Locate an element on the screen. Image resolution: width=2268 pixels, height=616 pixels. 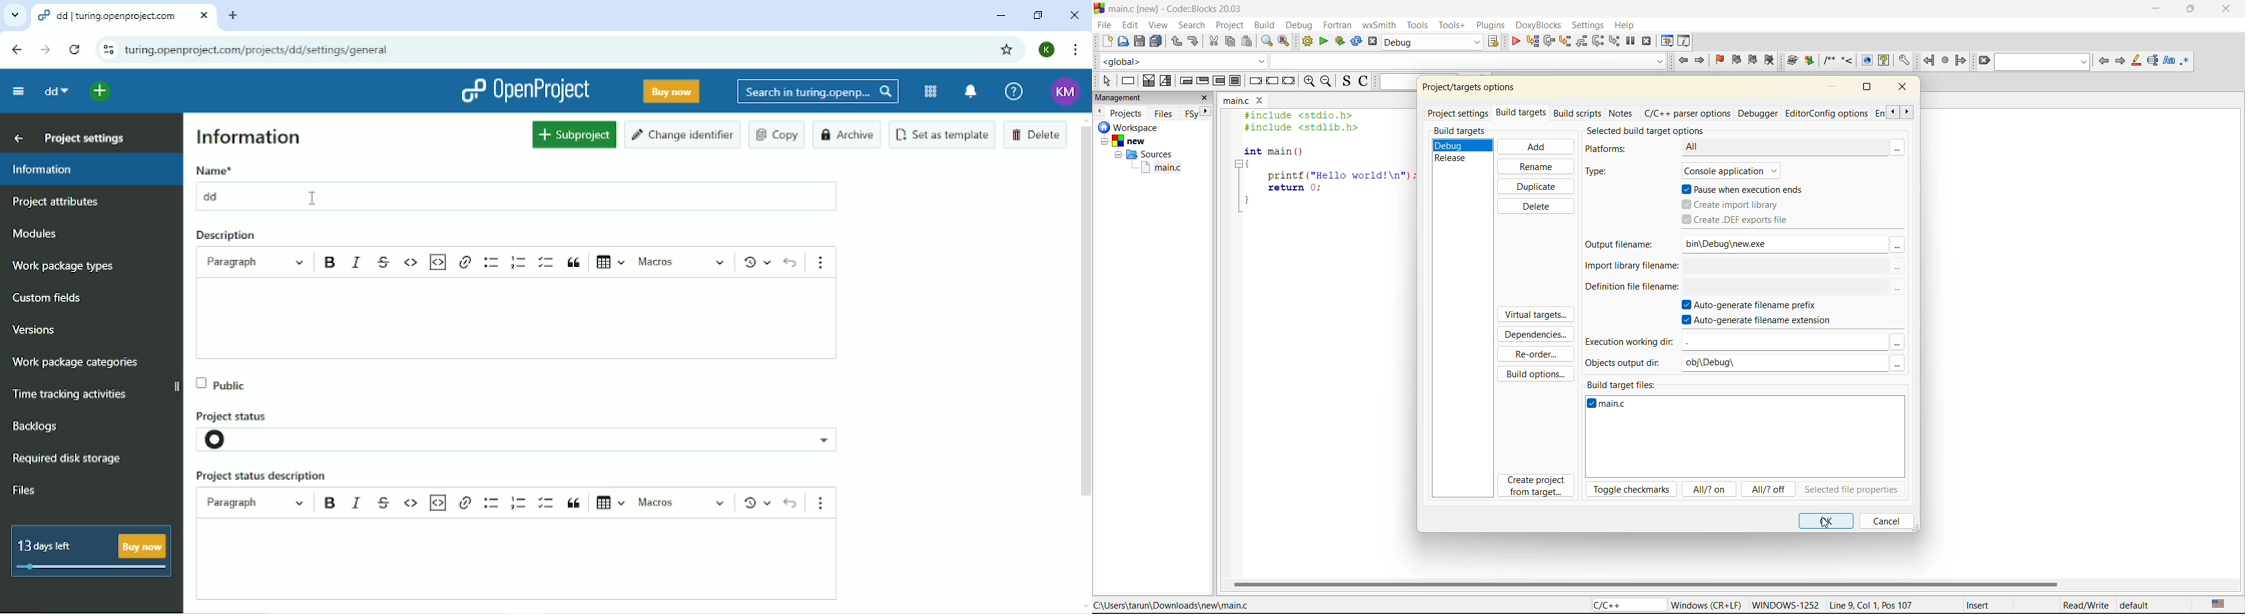
continue instruction  is located at coordinates (1272, 82).